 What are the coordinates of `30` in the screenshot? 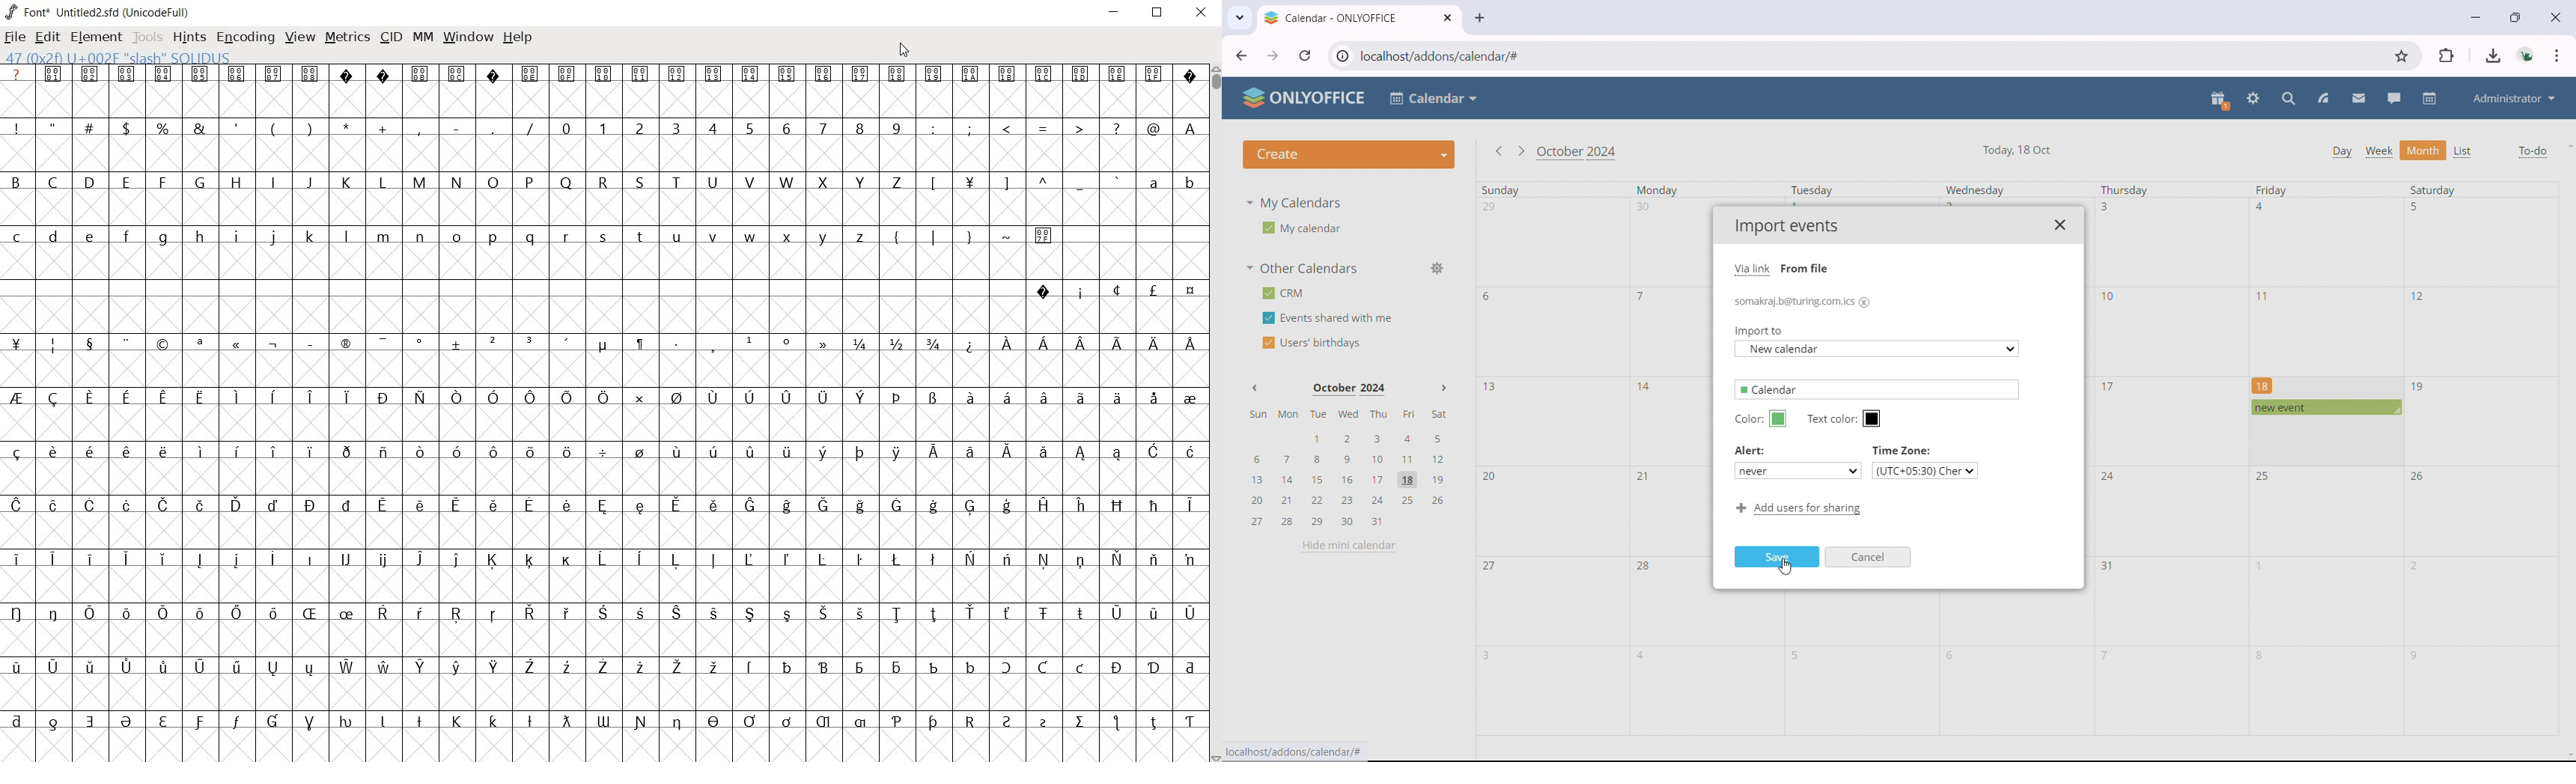 It's located at (1644, 207).